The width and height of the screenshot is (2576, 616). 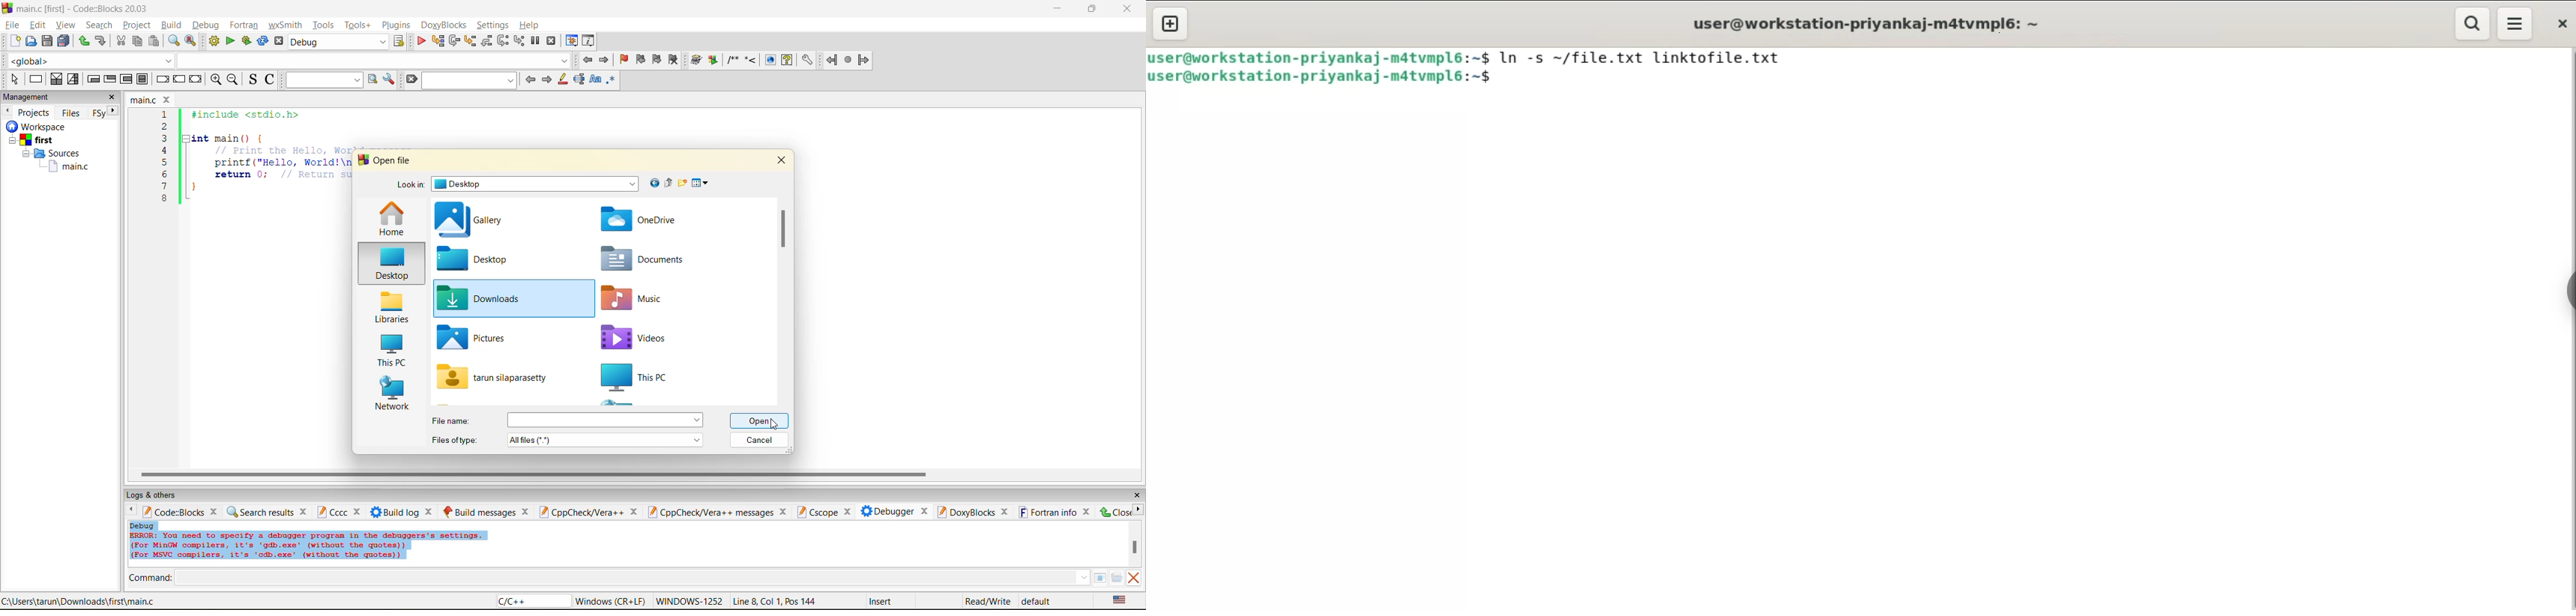 I want to click on 8, so click(x=164, y=199).